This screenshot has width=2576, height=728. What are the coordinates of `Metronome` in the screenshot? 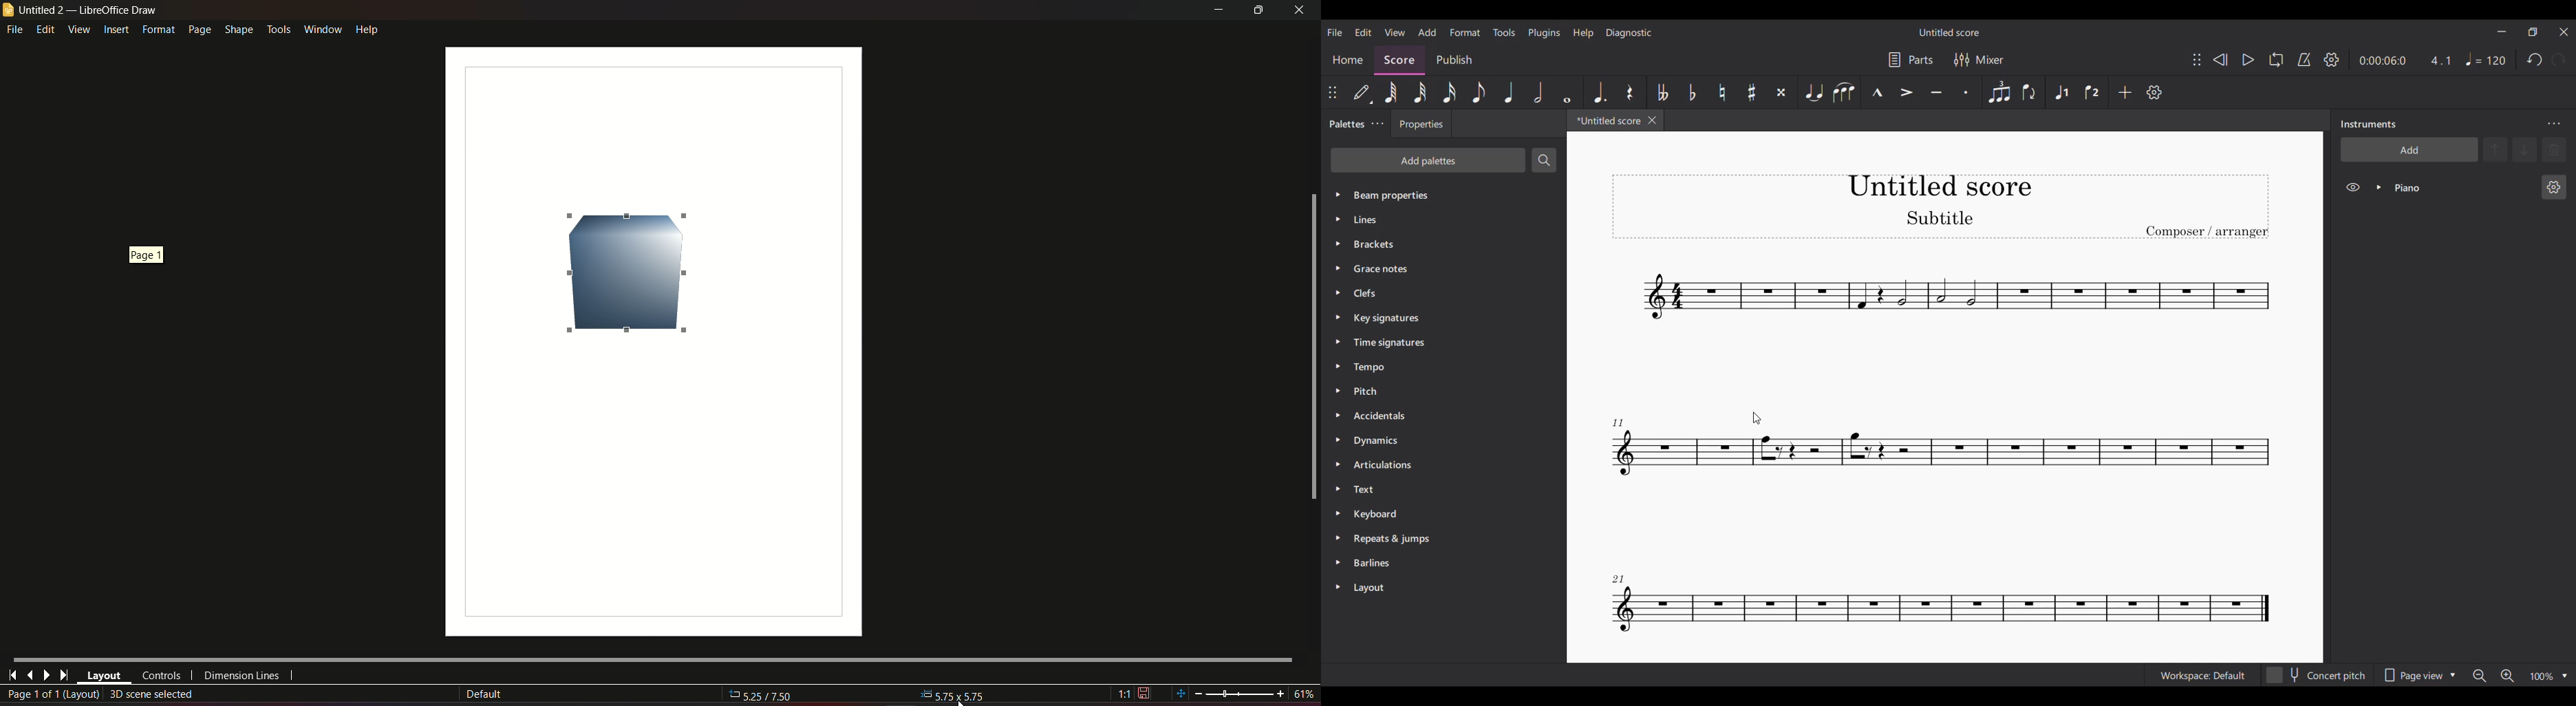 It's located at (2304, 59).